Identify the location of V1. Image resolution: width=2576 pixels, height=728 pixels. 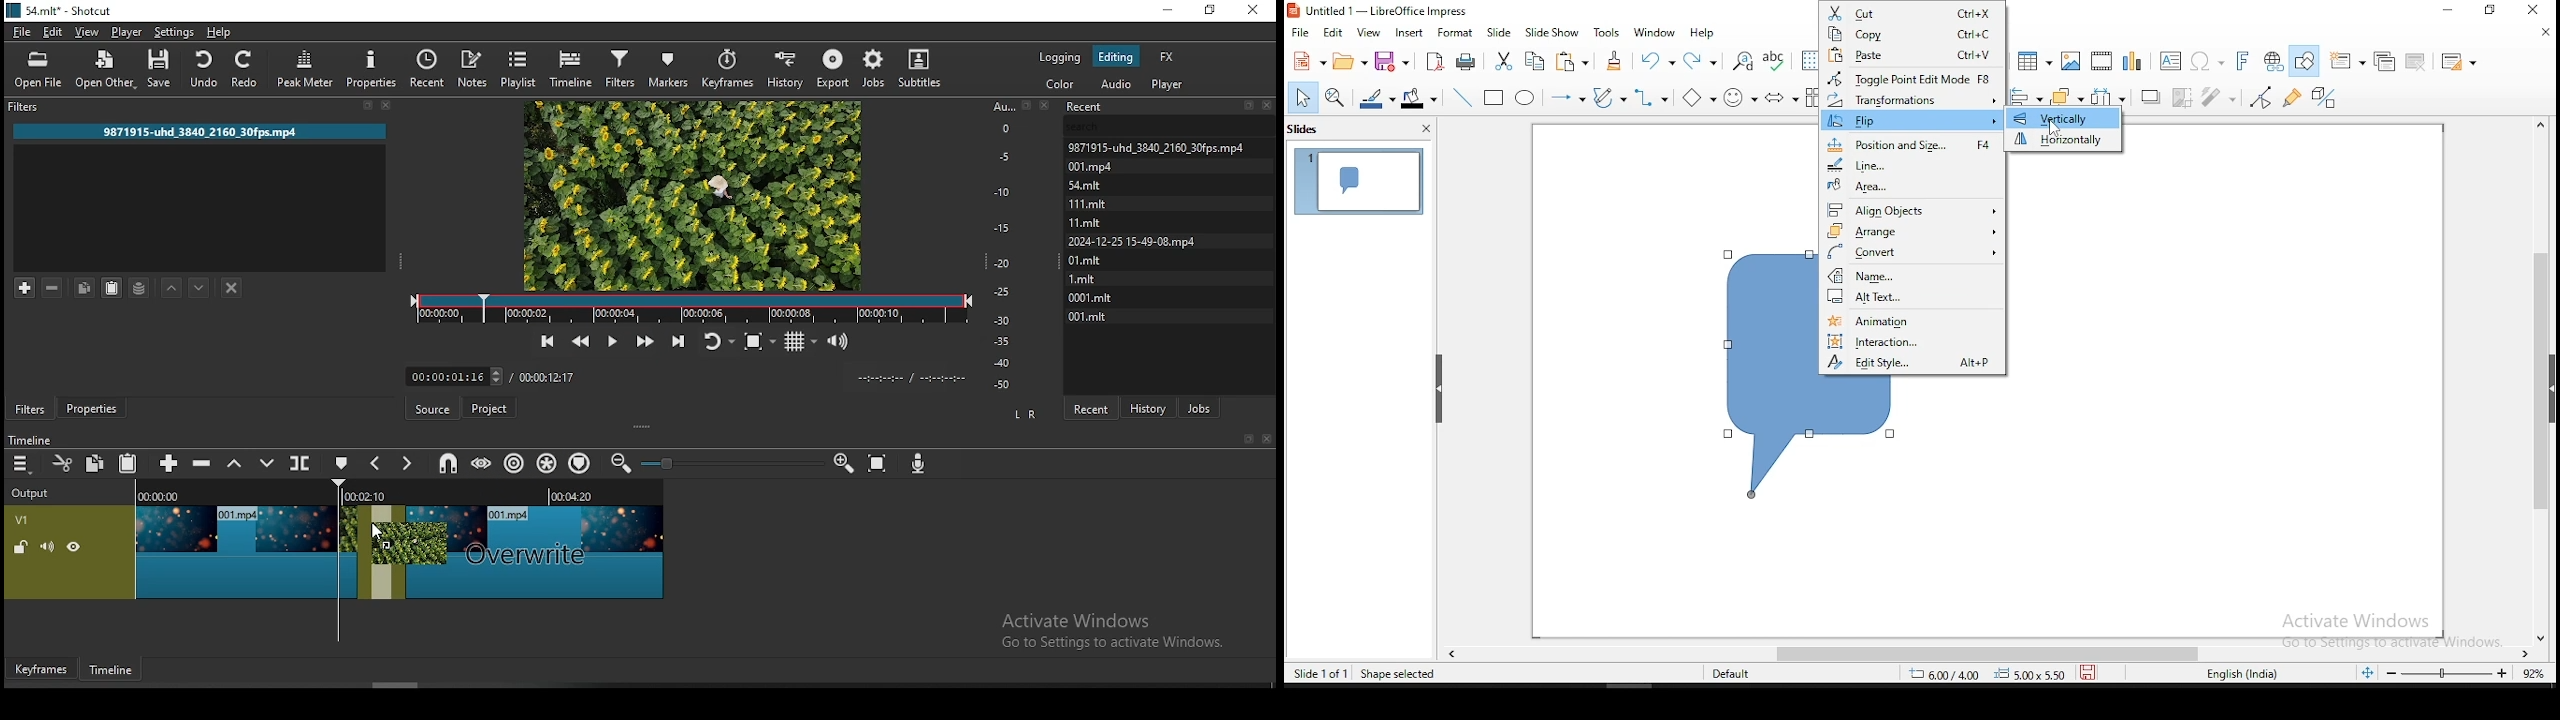
(35, 519).